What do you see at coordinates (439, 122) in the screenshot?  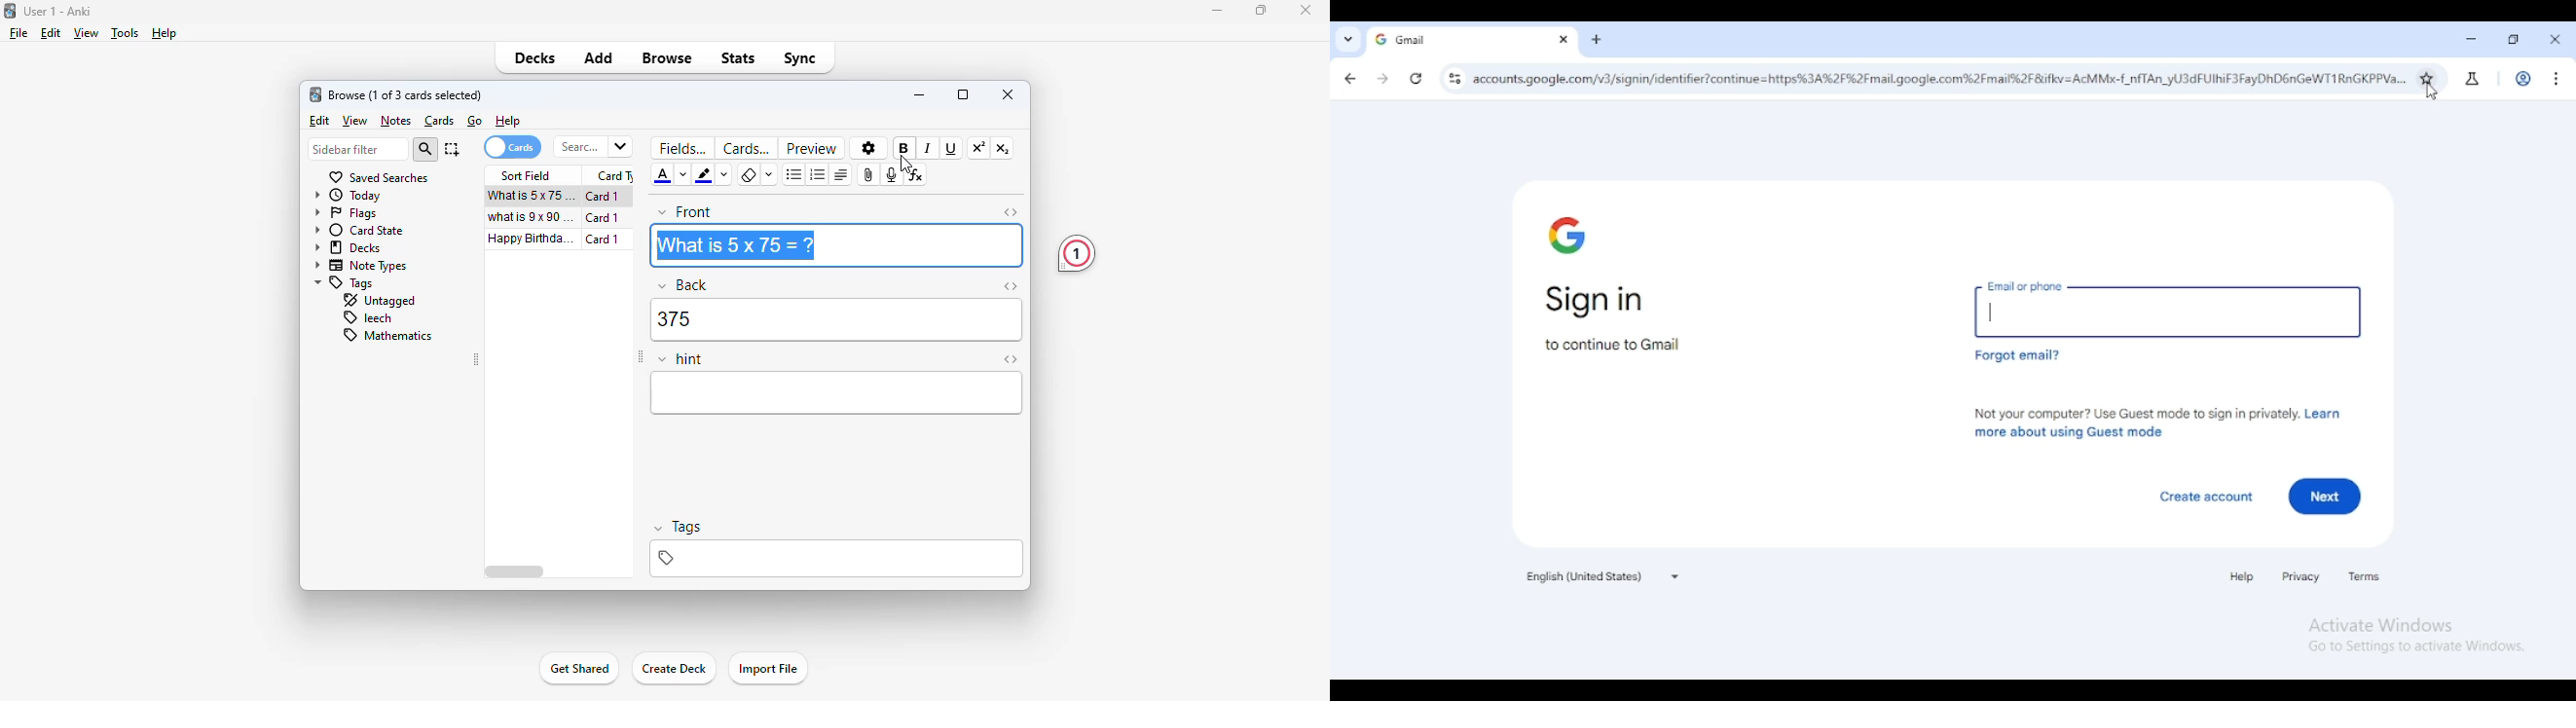 I see `cards` at bounding box center [439, 122].